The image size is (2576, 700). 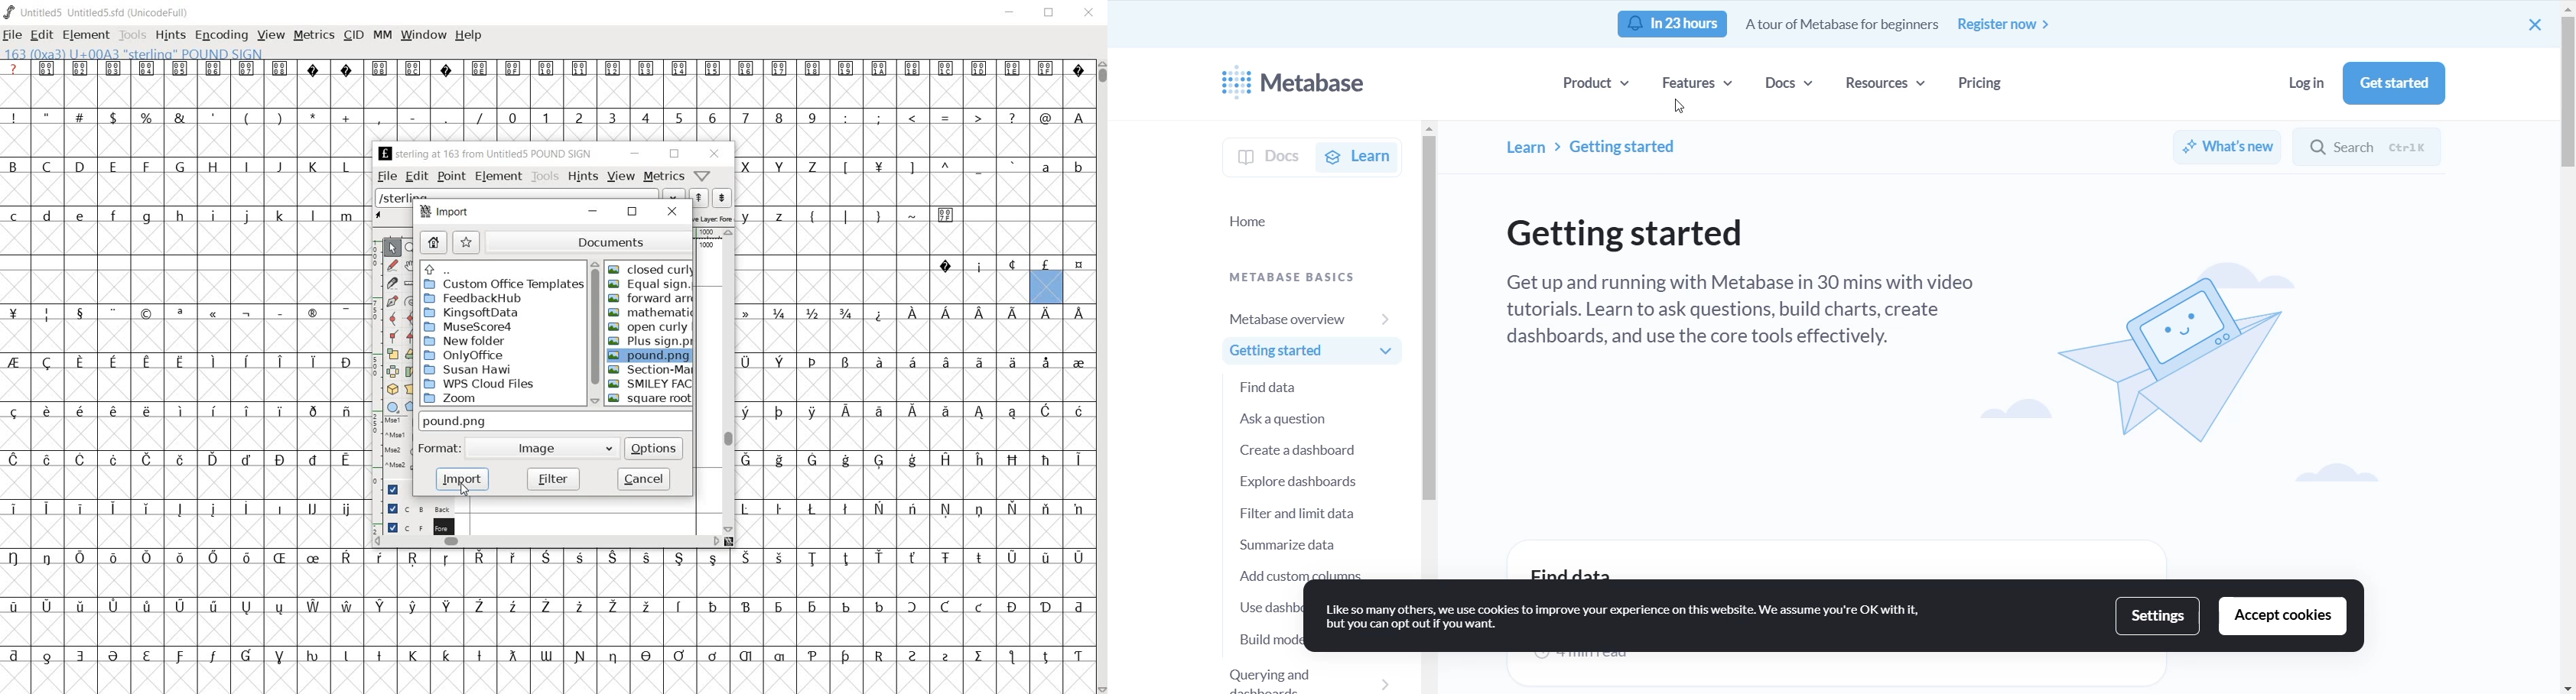 I want to click on Symbol, so click(x=1014, y=414).